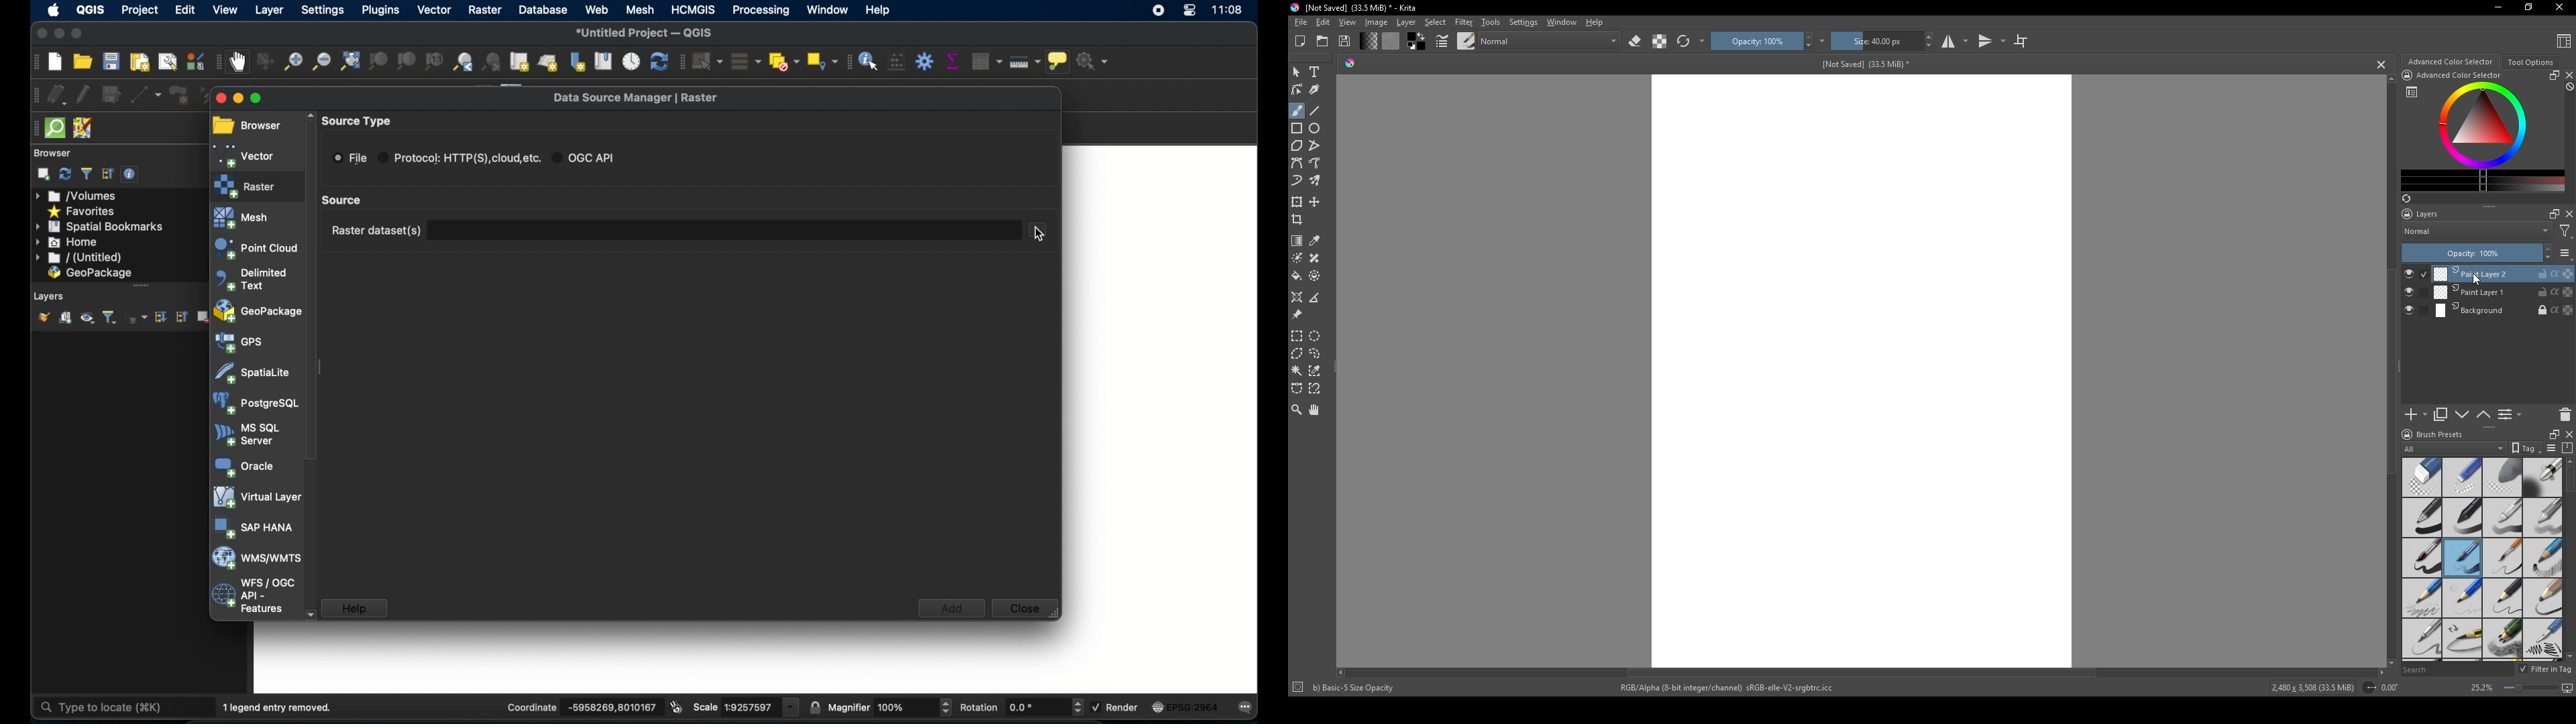 This screenshot has width=2576, height=728. What do you see at coordinates (281, 706) in the screenshot?
I see `1 legend entry removed` at bounding box center [281, 706].